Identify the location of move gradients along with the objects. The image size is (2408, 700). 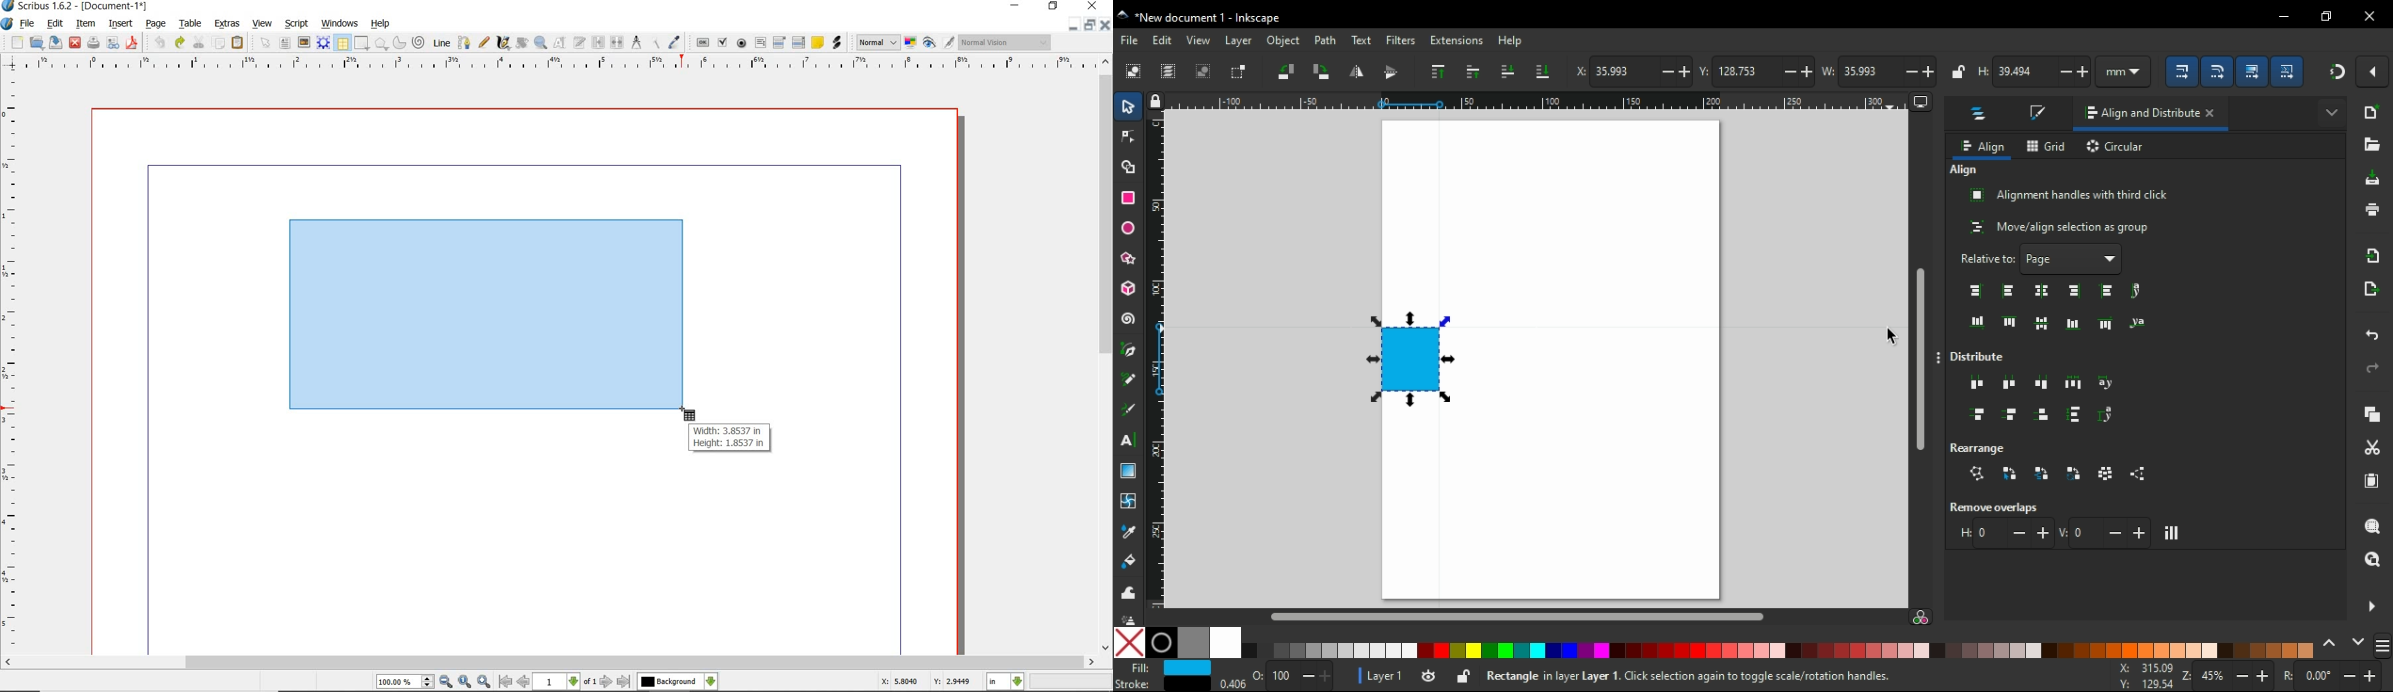
(2251, 71).